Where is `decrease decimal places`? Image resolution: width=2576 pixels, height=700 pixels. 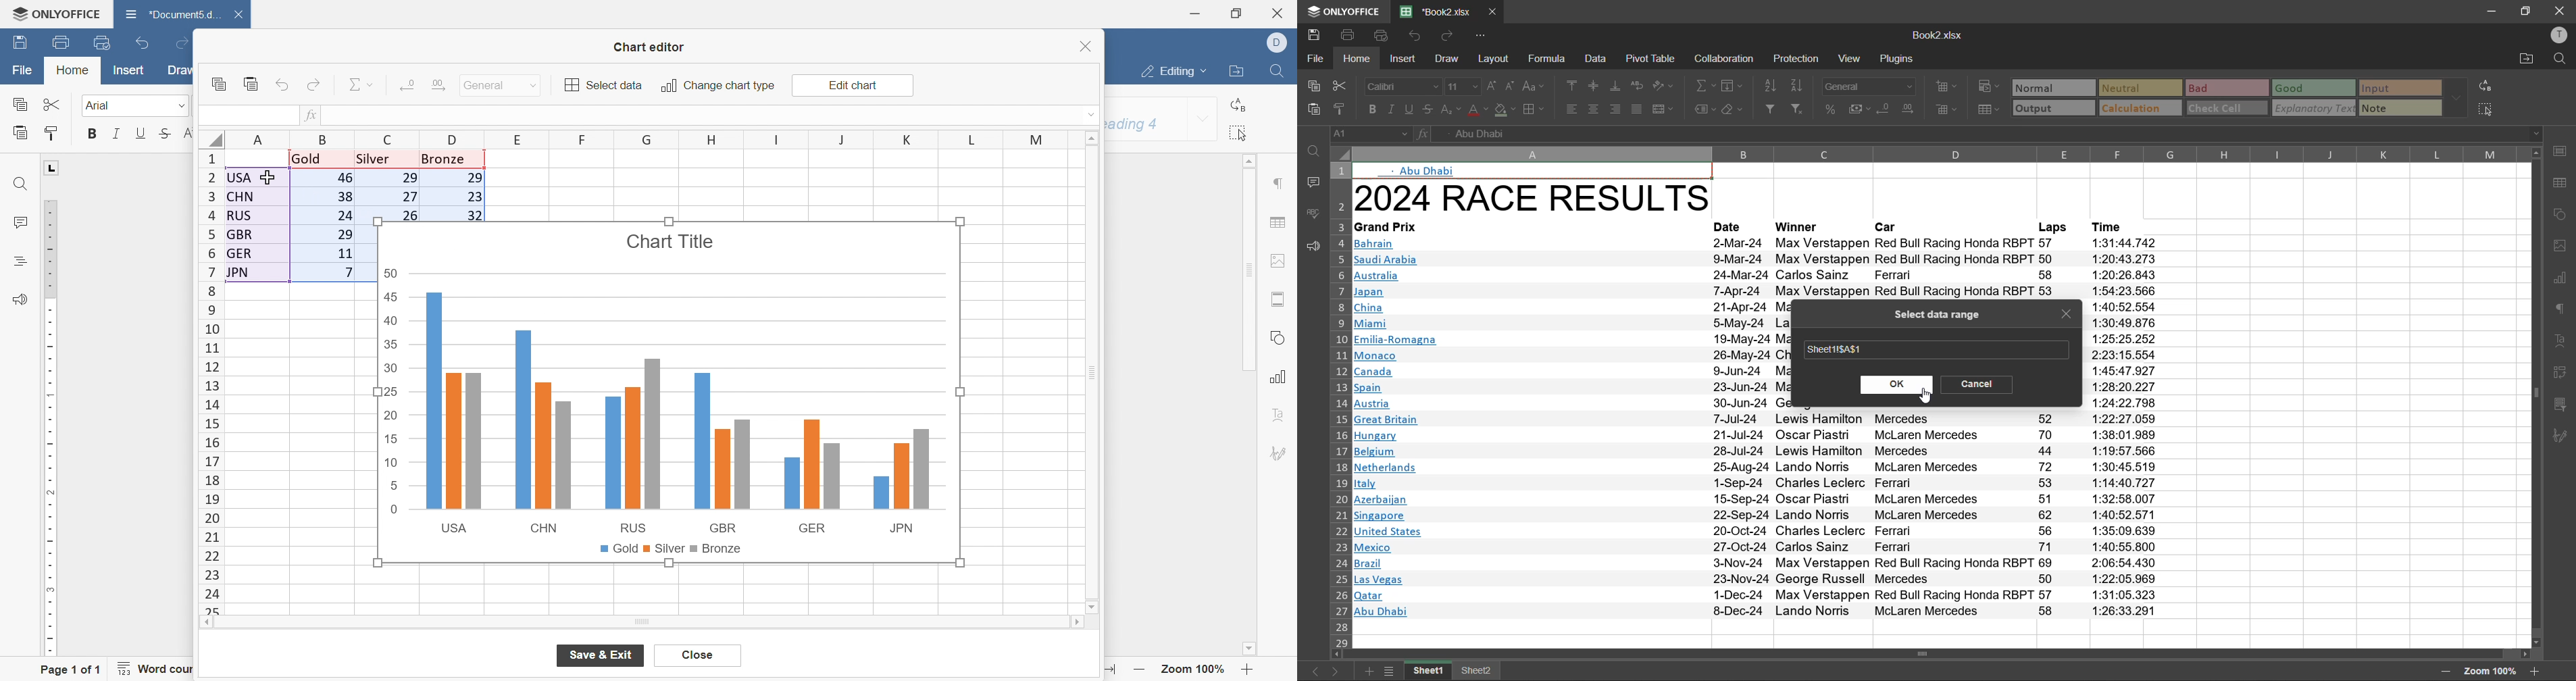 decrease decimal places is located at coordinates (409, 84).